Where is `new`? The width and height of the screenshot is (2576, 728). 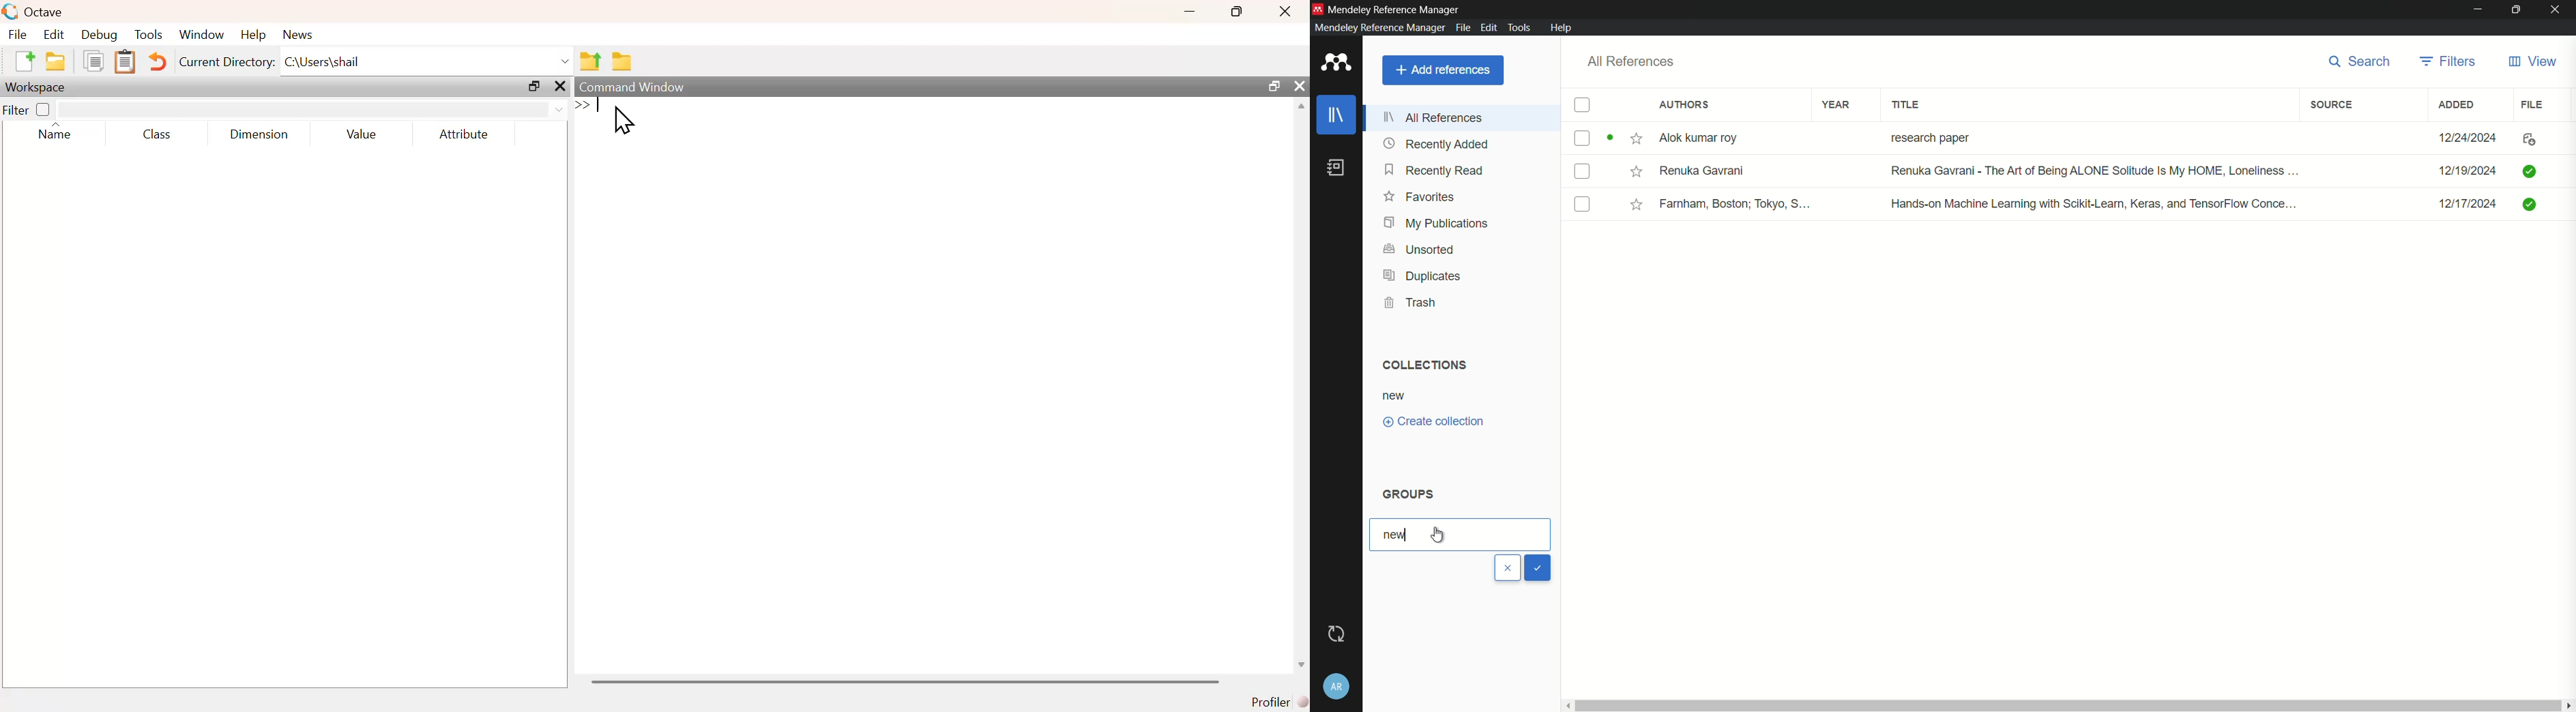 new is located at coordinates (1394, 535).